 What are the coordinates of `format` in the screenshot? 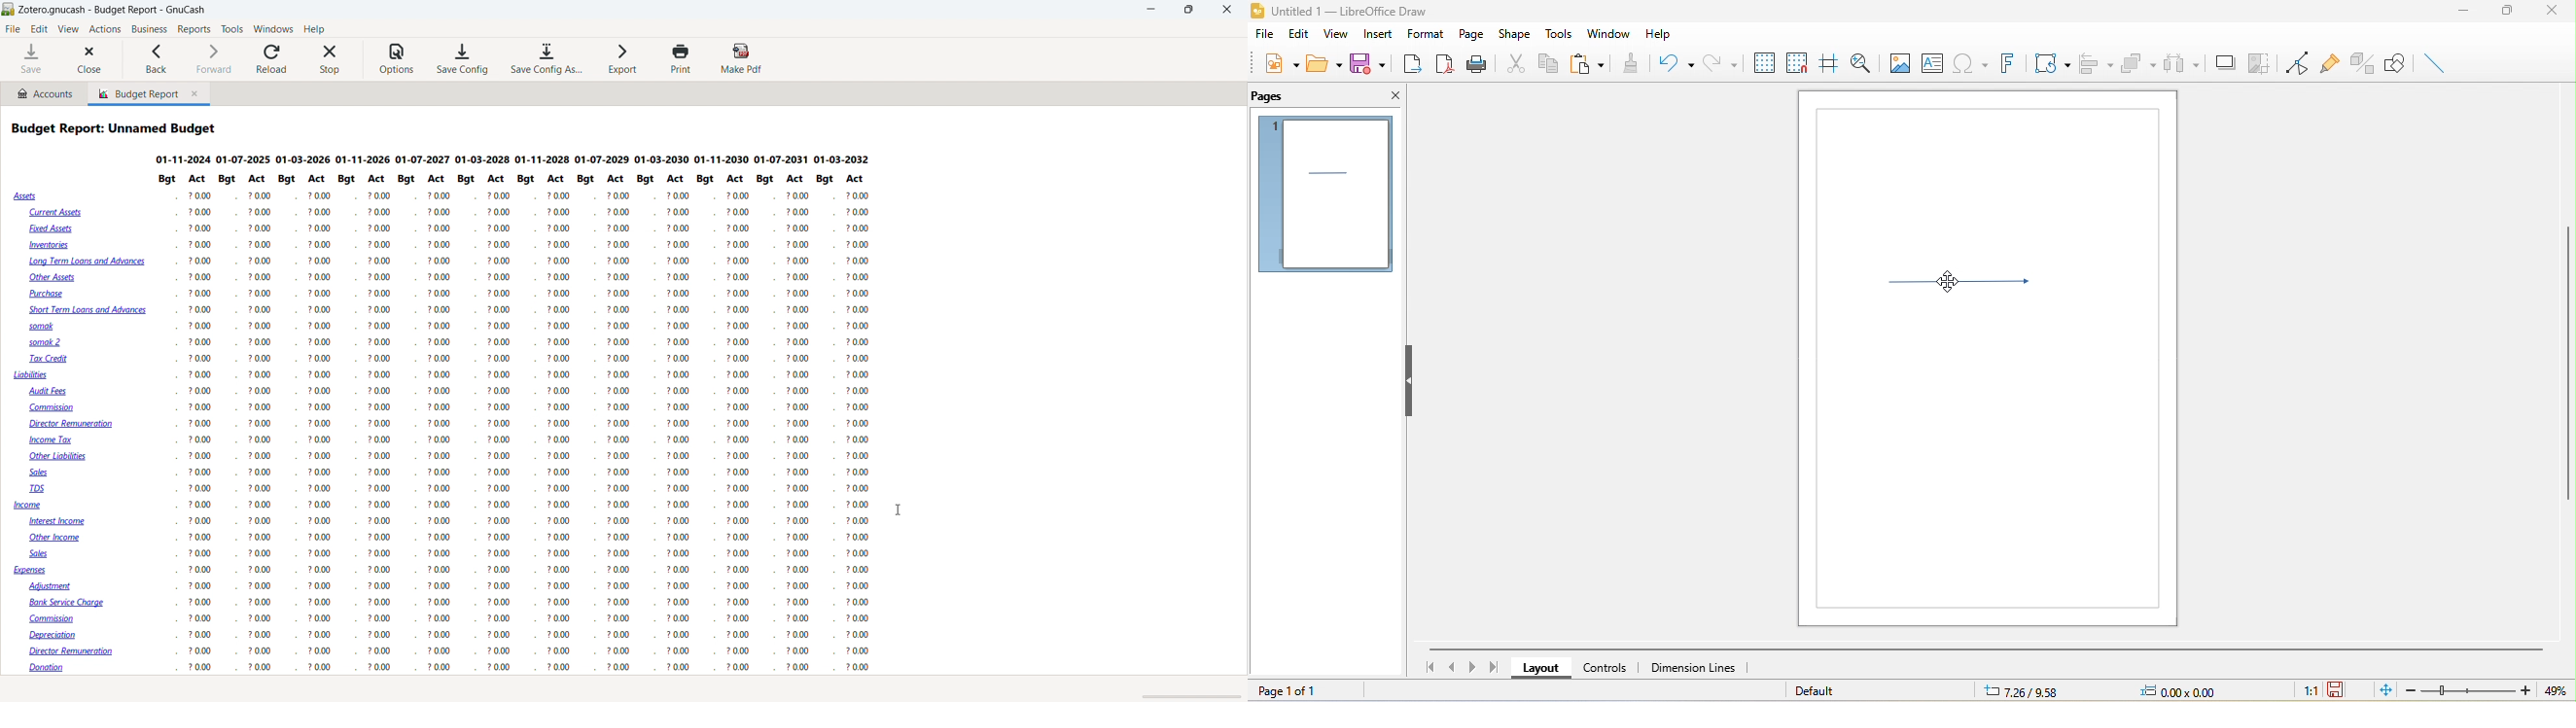 It's located at (1427, 32).